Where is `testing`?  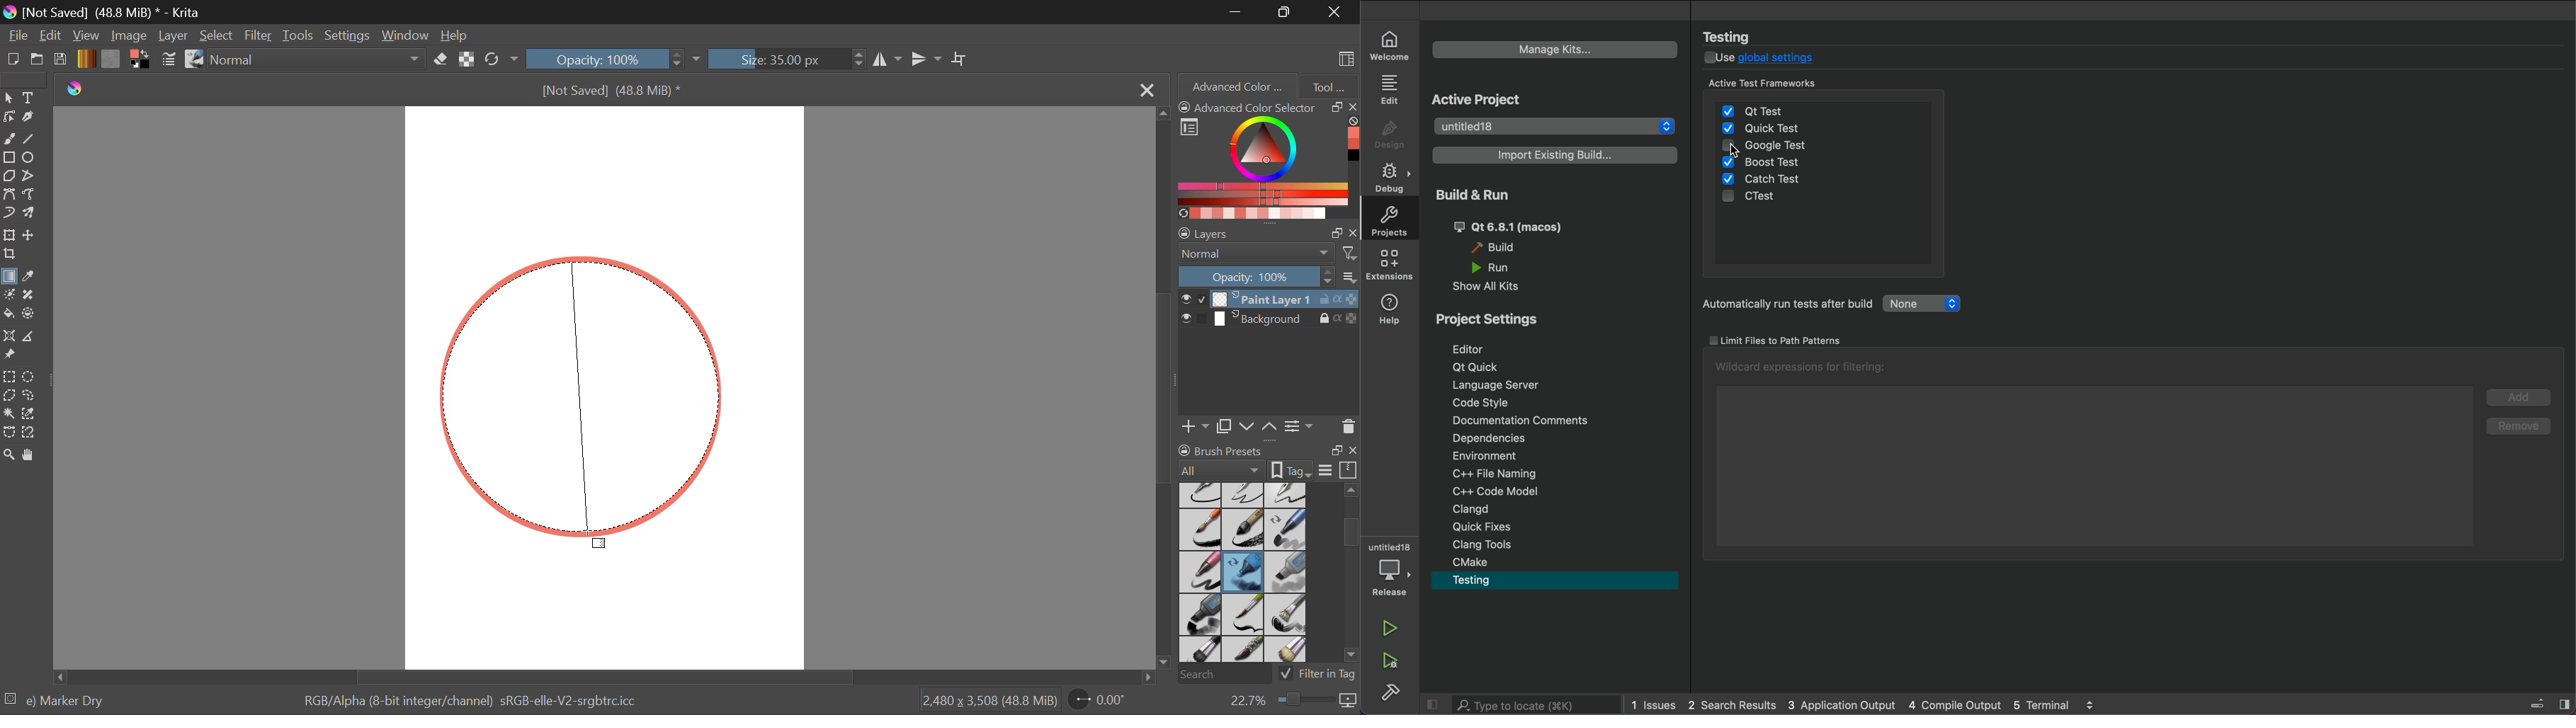
testing is located at coordinates (1737, 37).